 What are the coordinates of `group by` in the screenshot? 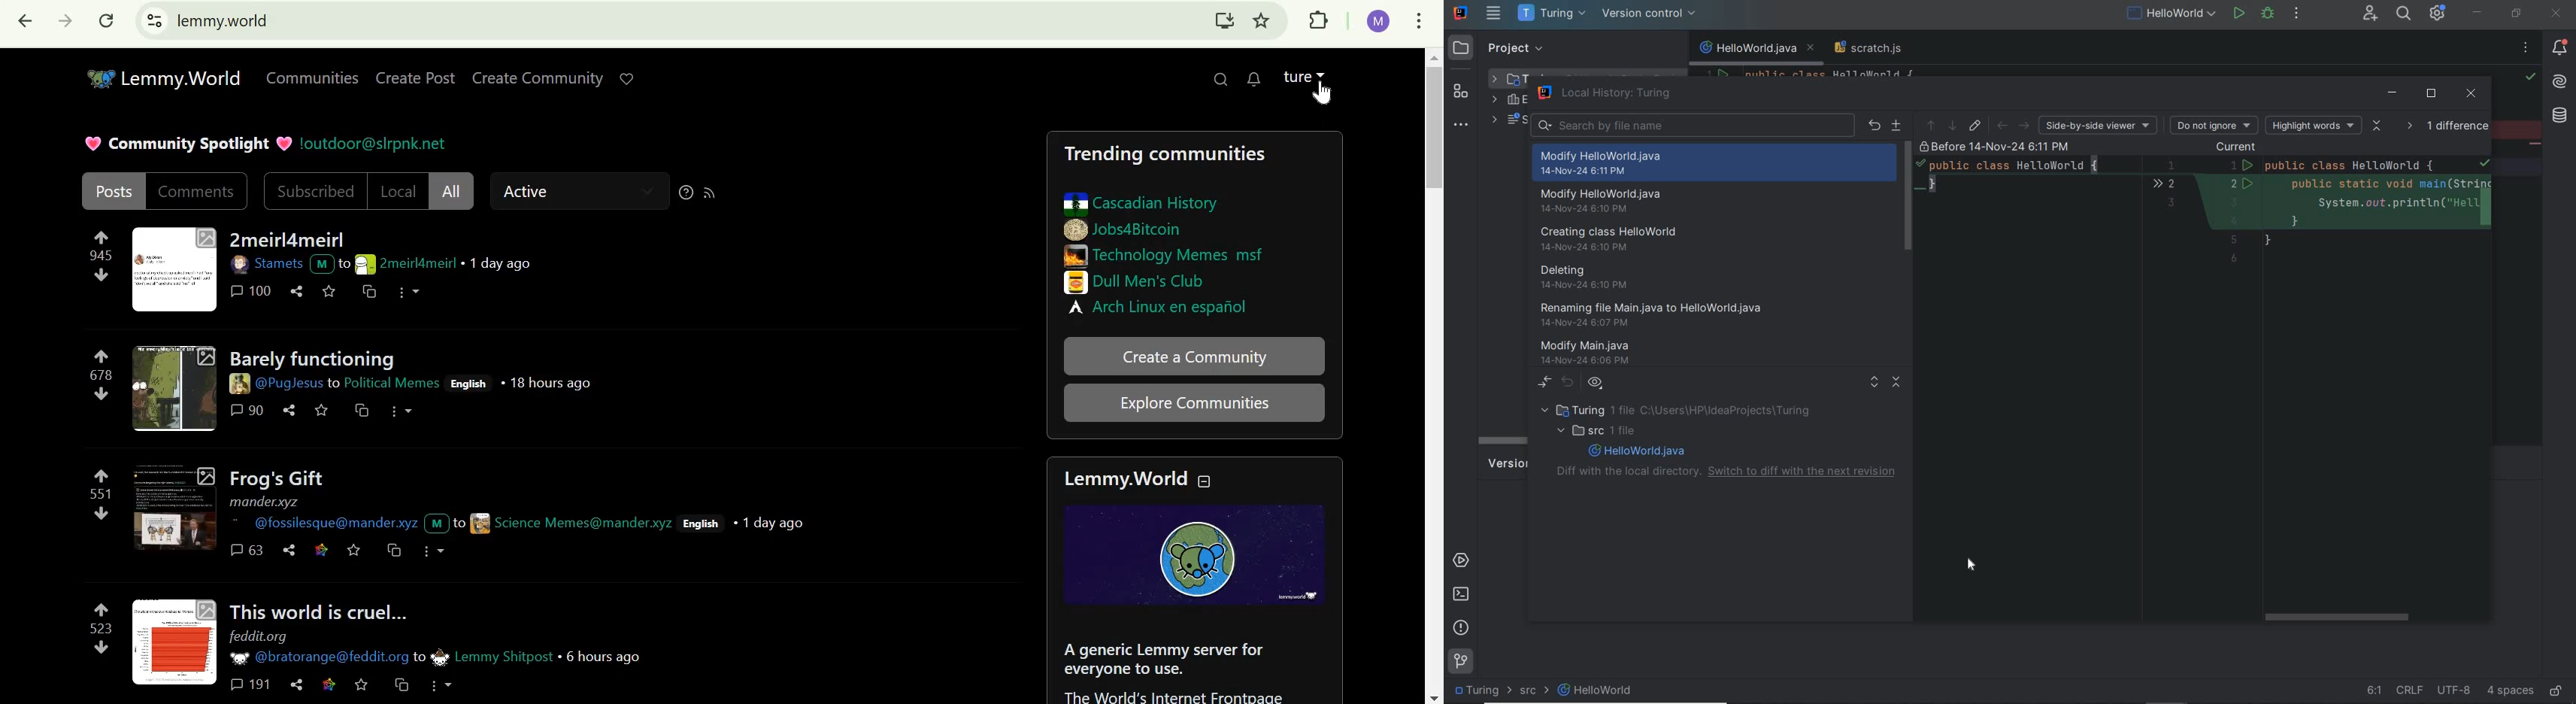 It's located at (1596, 384).